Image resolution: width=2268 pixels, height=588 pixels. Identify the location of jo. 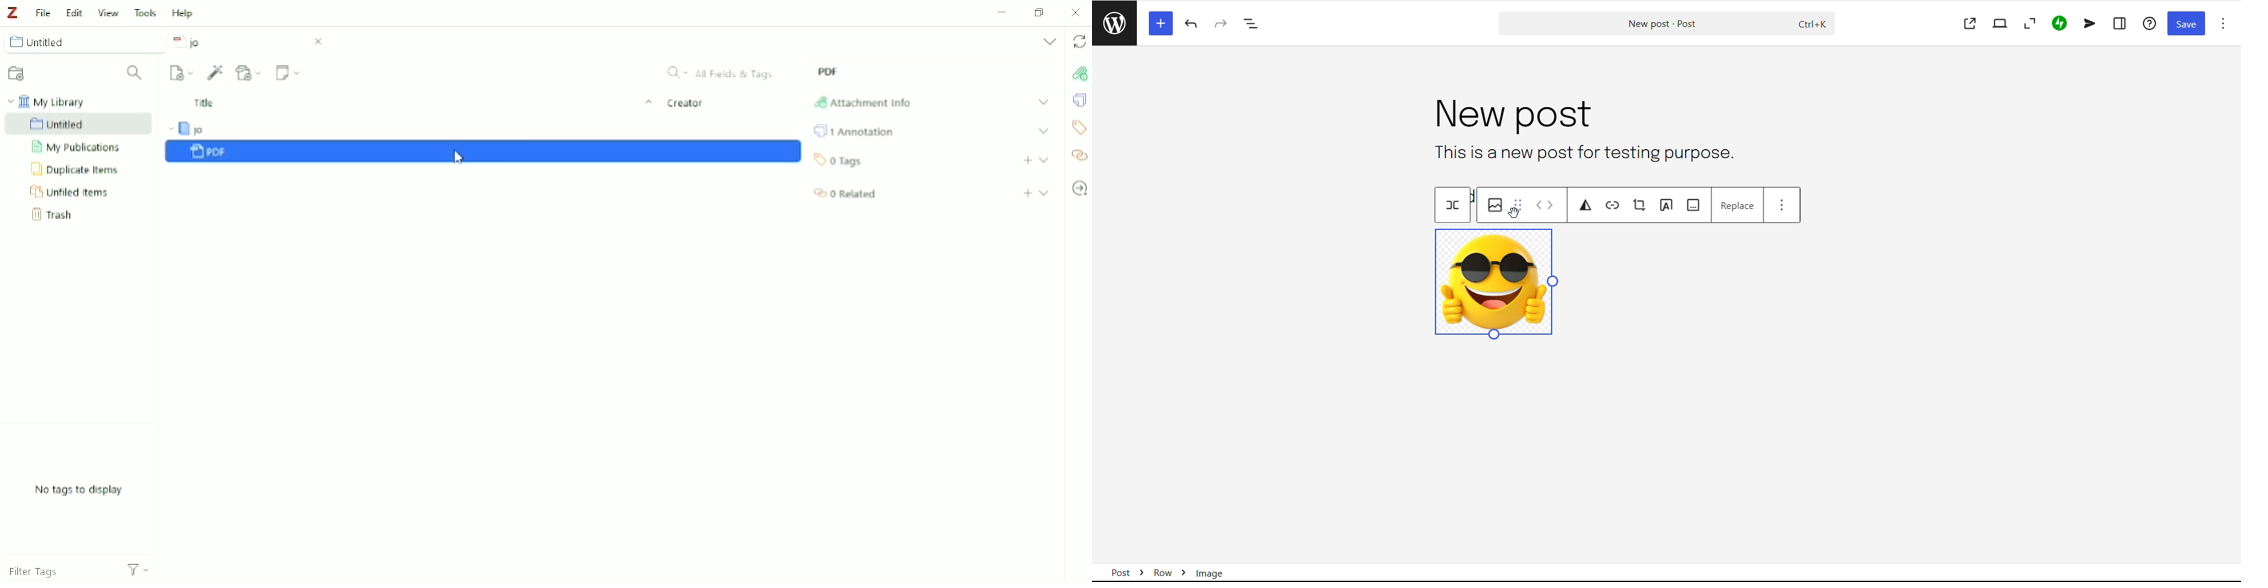
(212, 128).